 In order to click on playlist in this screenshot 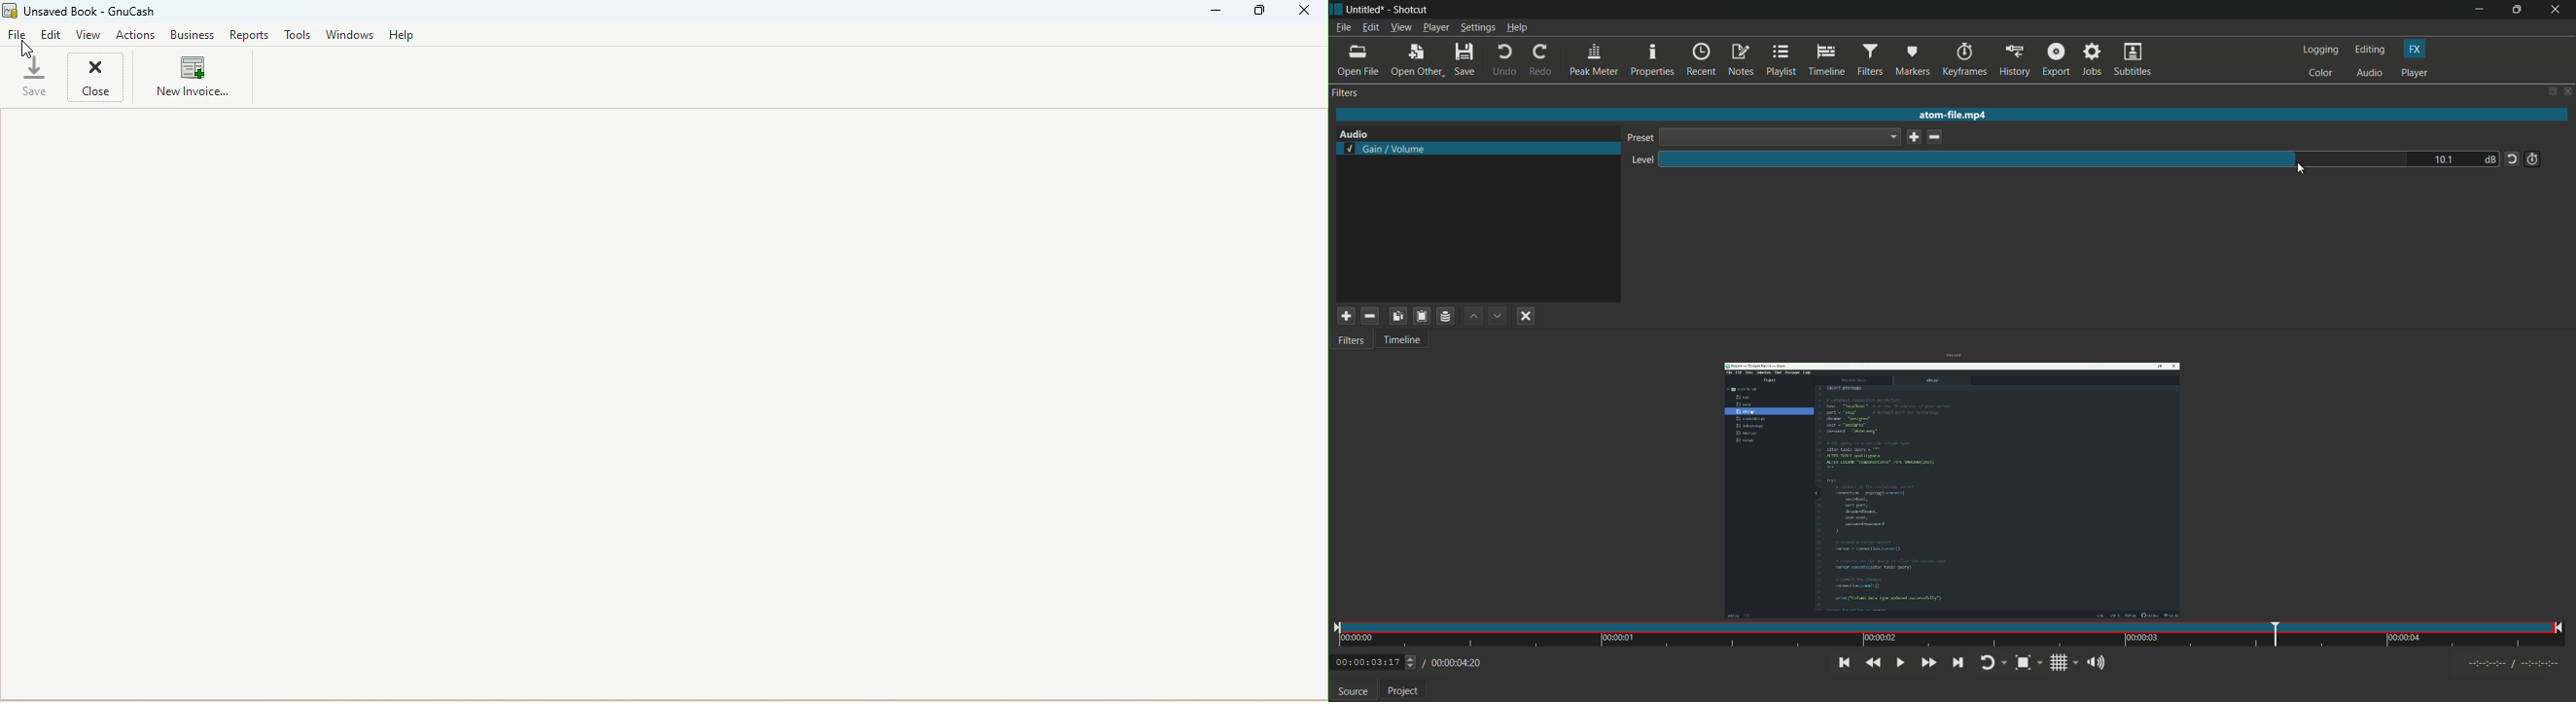, I will do `click(1781, 60)`.